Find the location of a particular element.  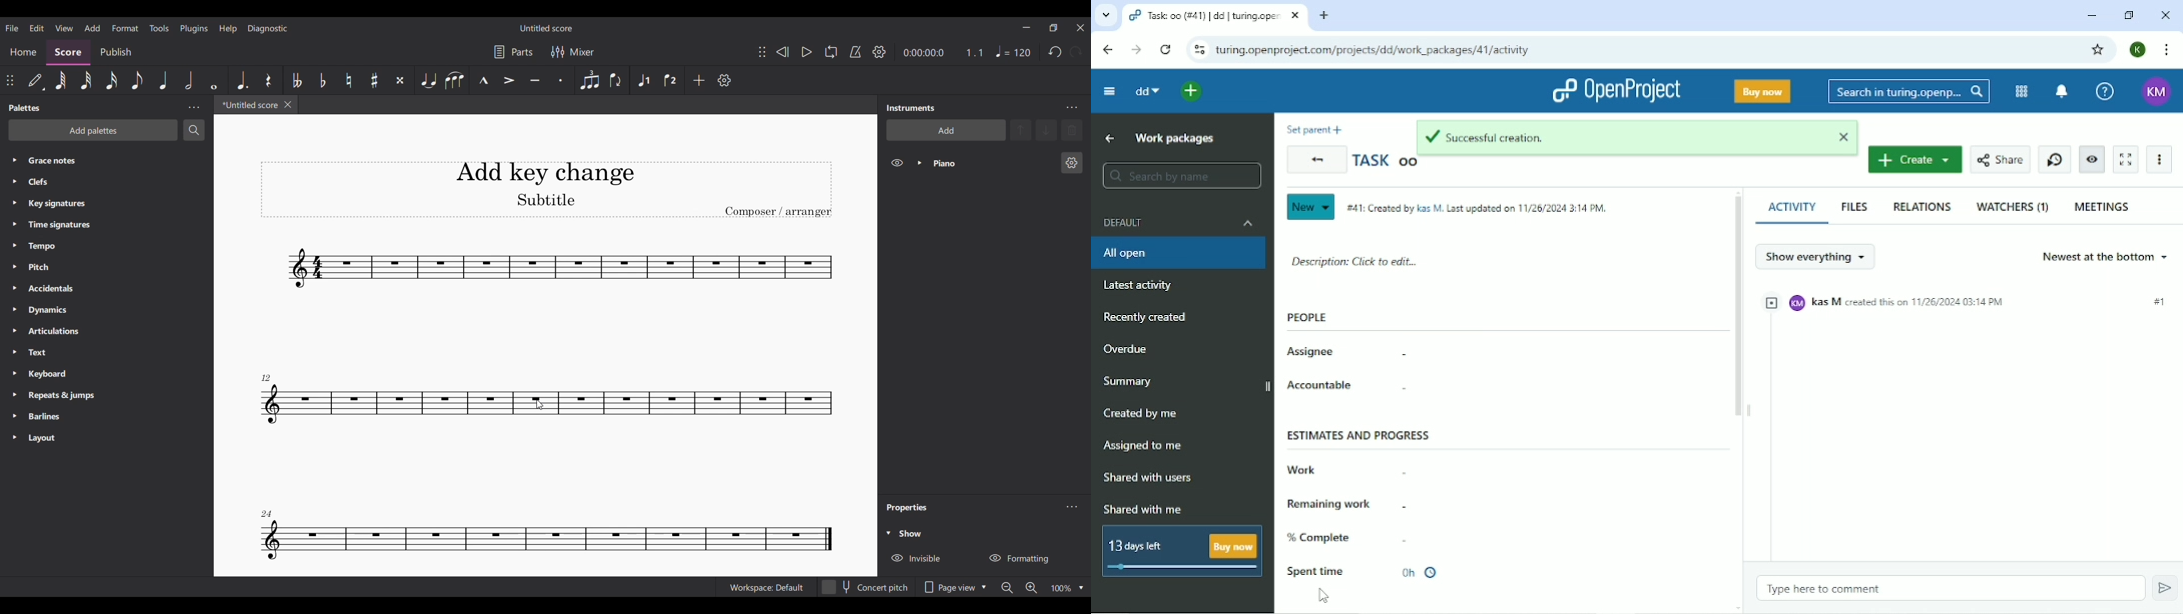

Toggle sharp is located at coordinates (349, 80).